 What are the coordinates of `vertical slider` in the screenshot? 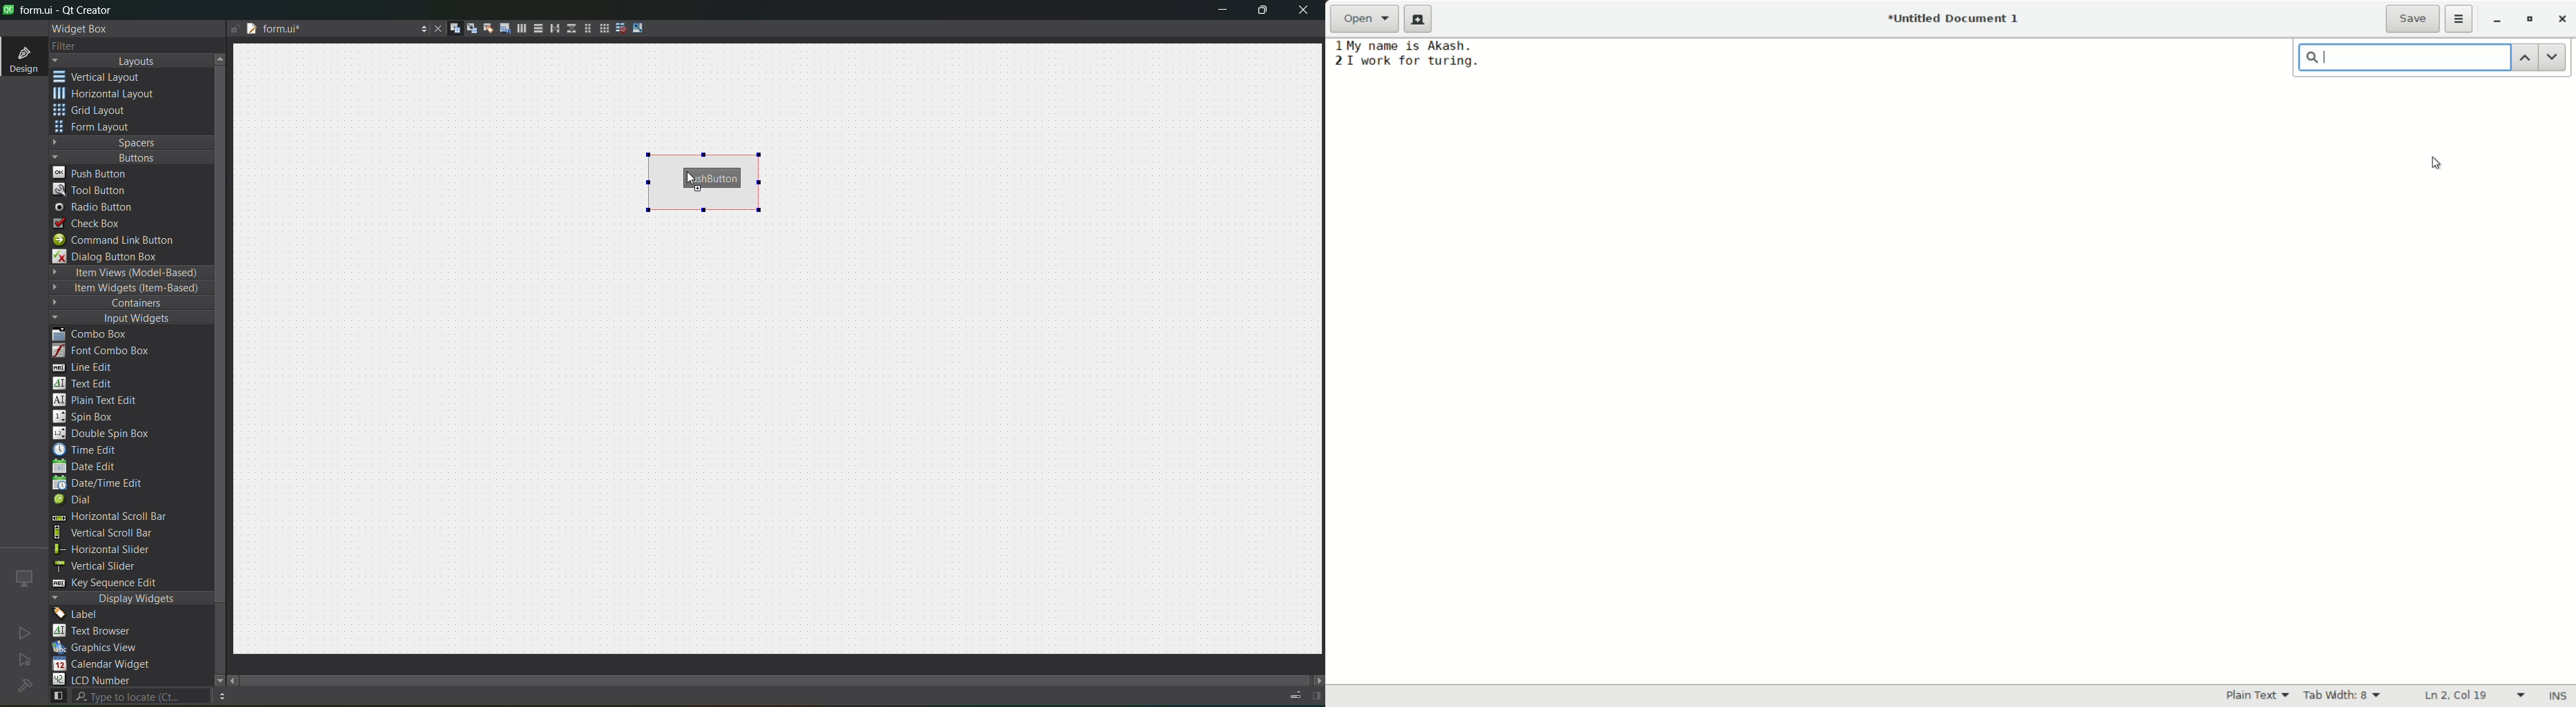 It's located at (108, 565).